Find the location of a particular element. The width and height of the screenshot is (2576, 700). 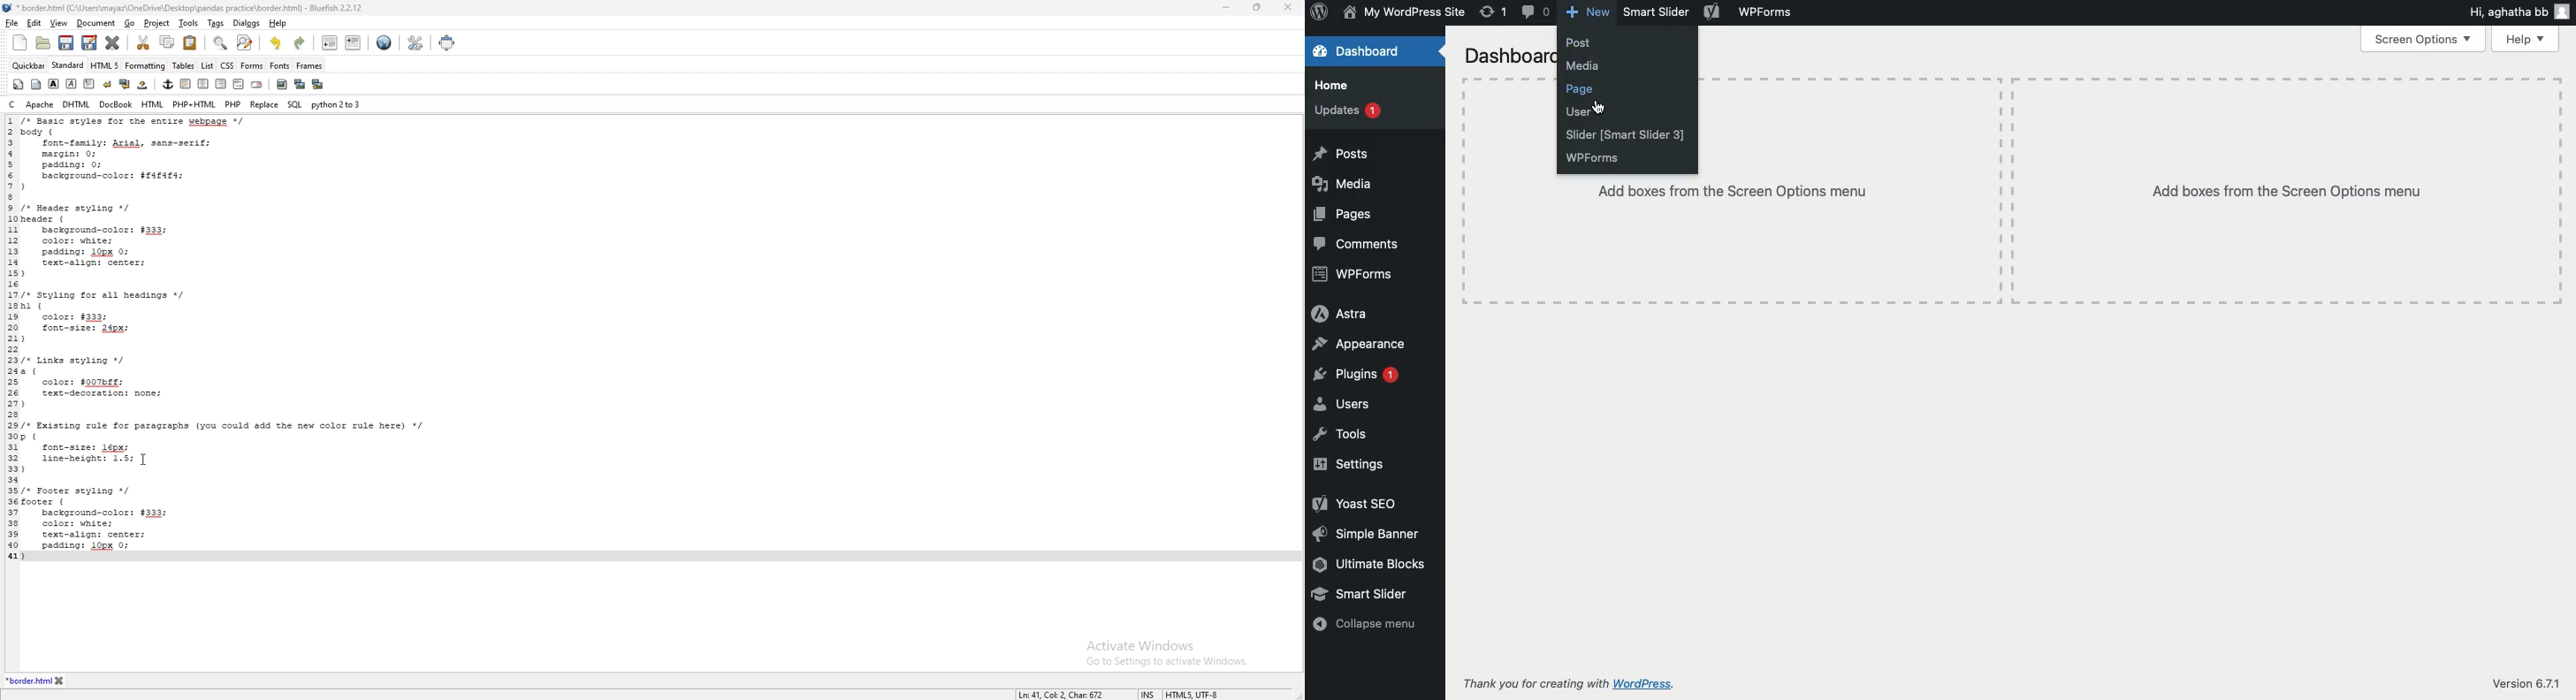

frames is located at coordinates (309, 65).